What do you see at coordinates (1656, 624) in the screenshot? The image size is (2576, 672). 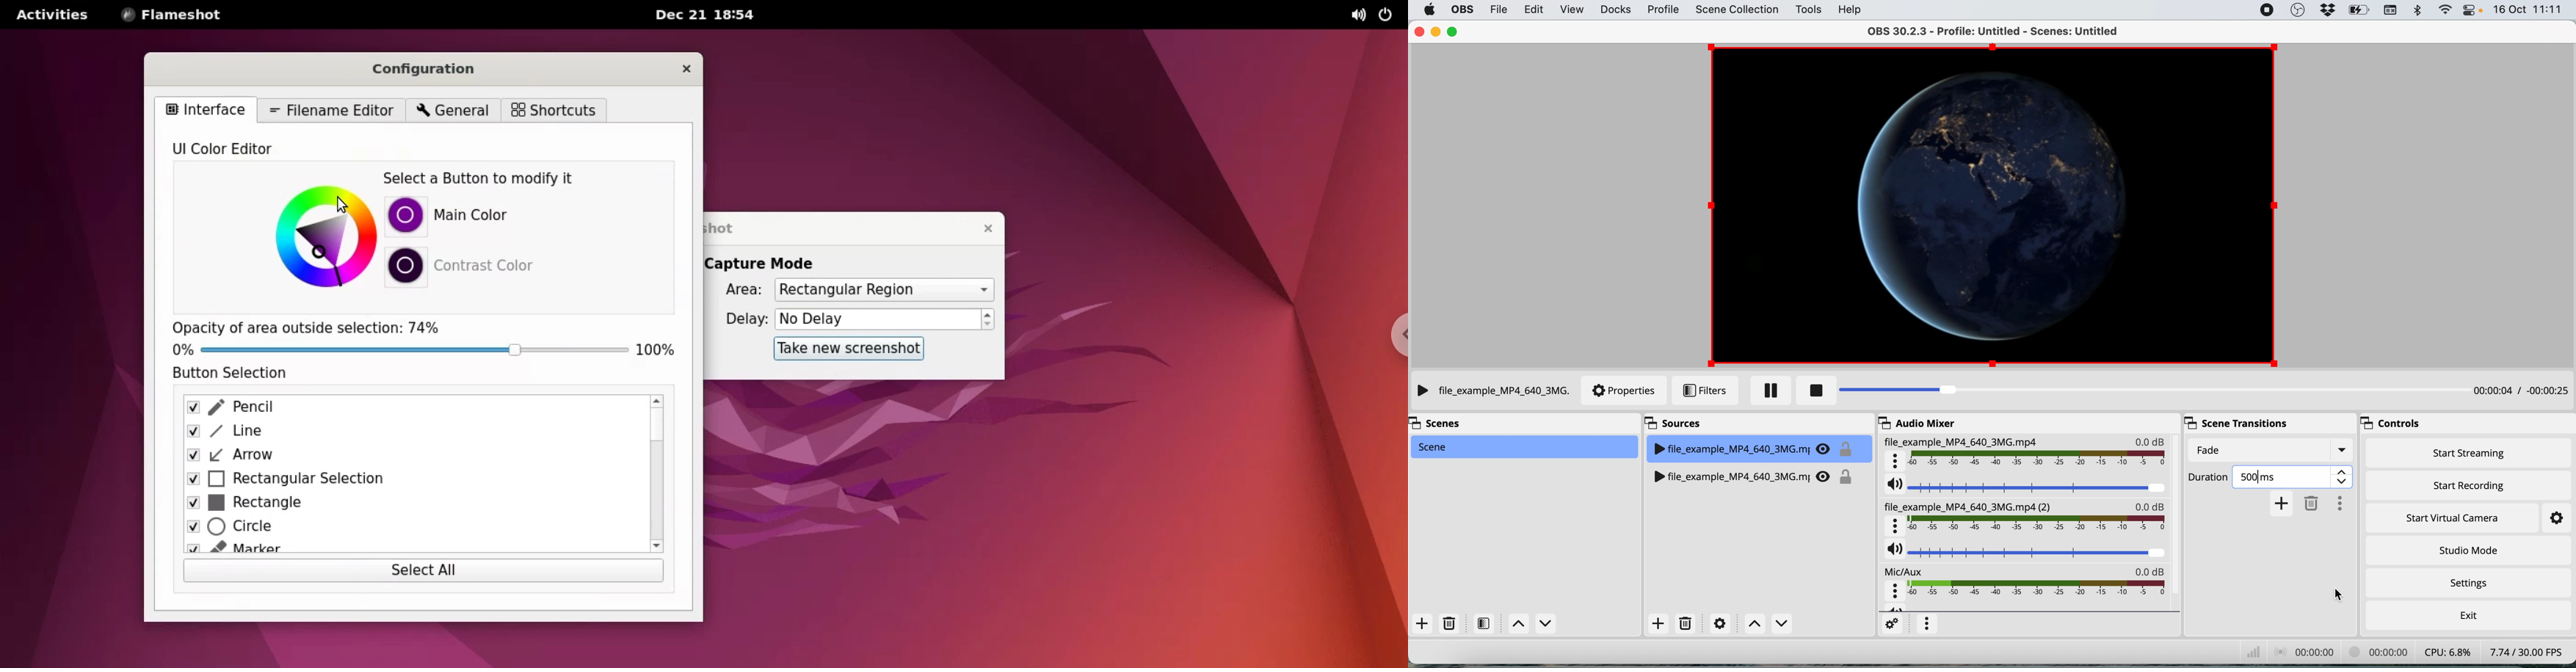 I see `add source` at bounding box center [1656, 624].